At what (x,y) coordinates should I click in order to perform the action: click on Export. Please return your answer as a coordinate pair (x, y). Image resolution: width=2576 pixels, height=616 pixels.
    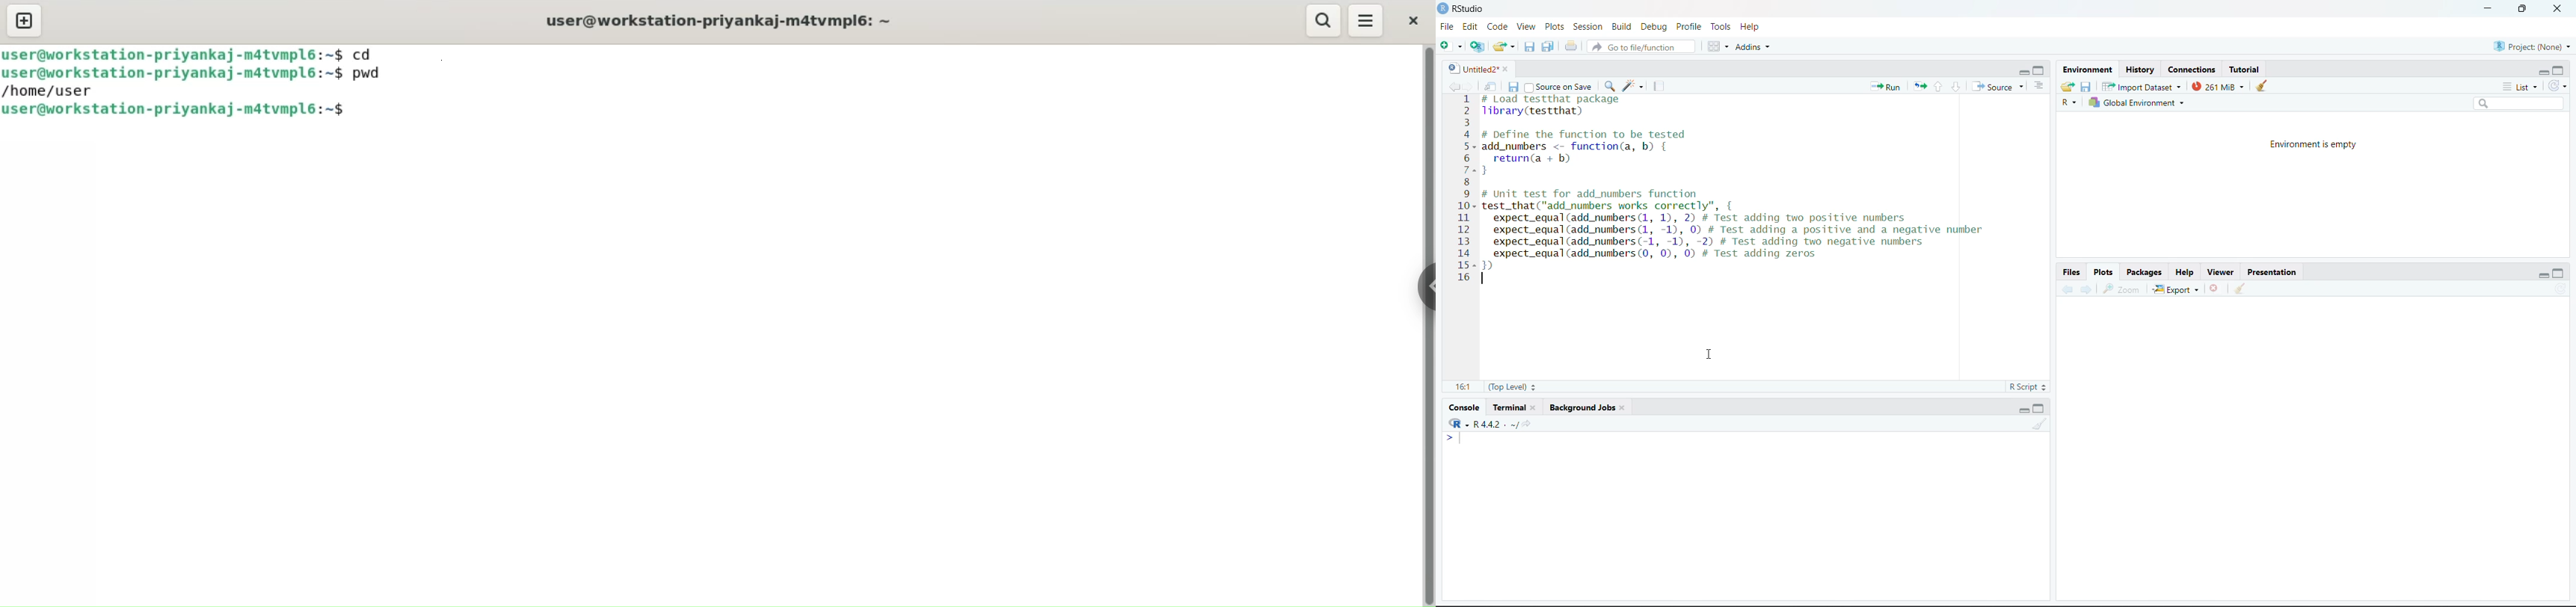
    Looking at the image, I should click on (2175, 289).